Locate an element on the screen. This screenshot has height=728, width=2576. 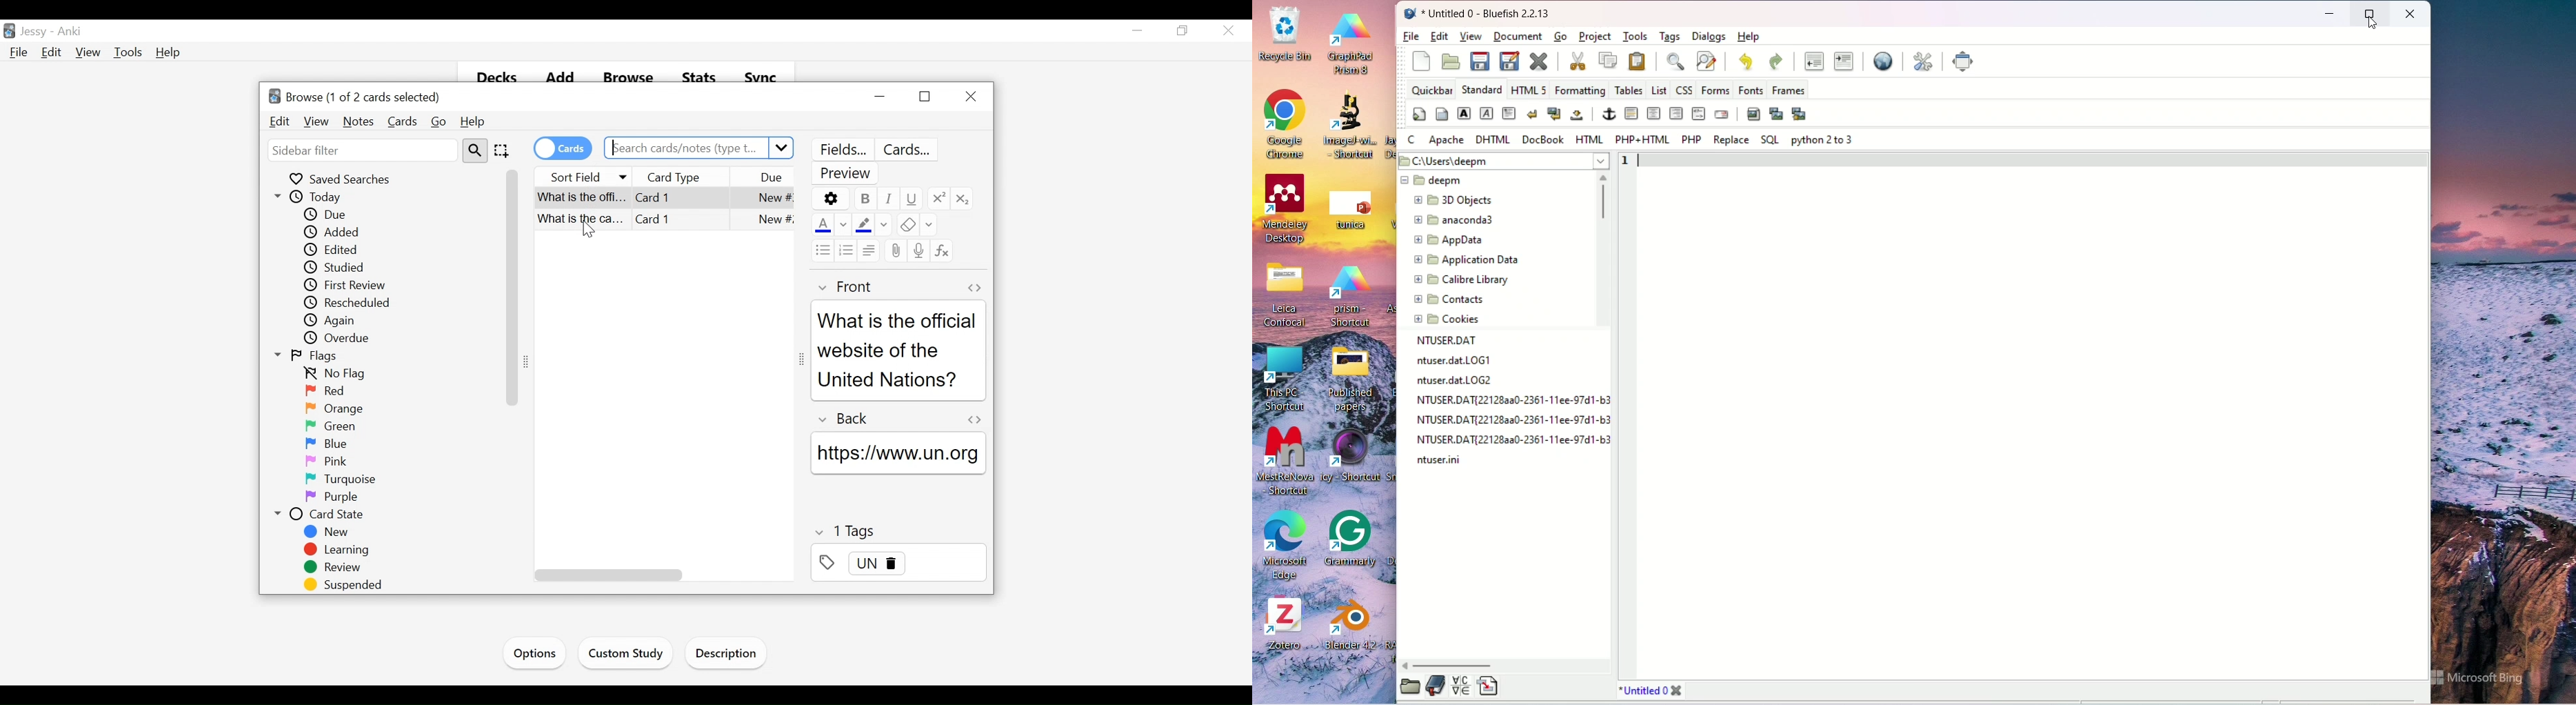
python 2 to 3 is located at coordinates (1824, 141).